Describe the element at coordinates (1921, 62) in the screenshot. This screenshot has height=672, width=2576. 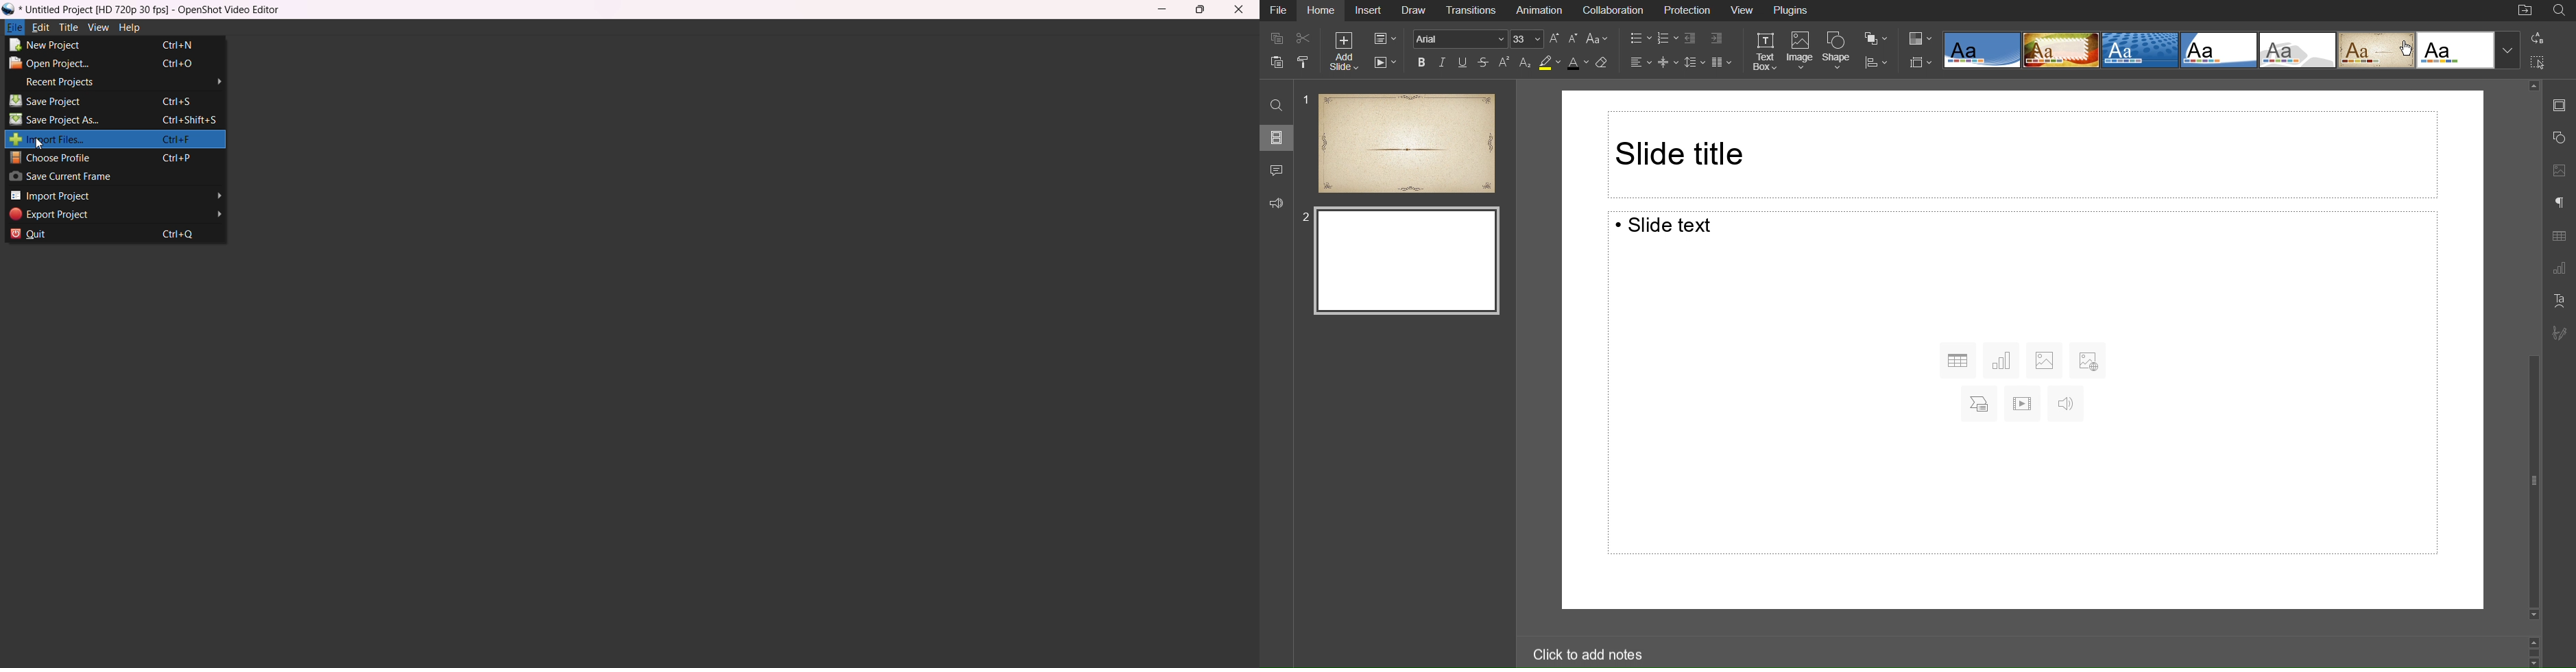
I see `Slide Settings` at that location.